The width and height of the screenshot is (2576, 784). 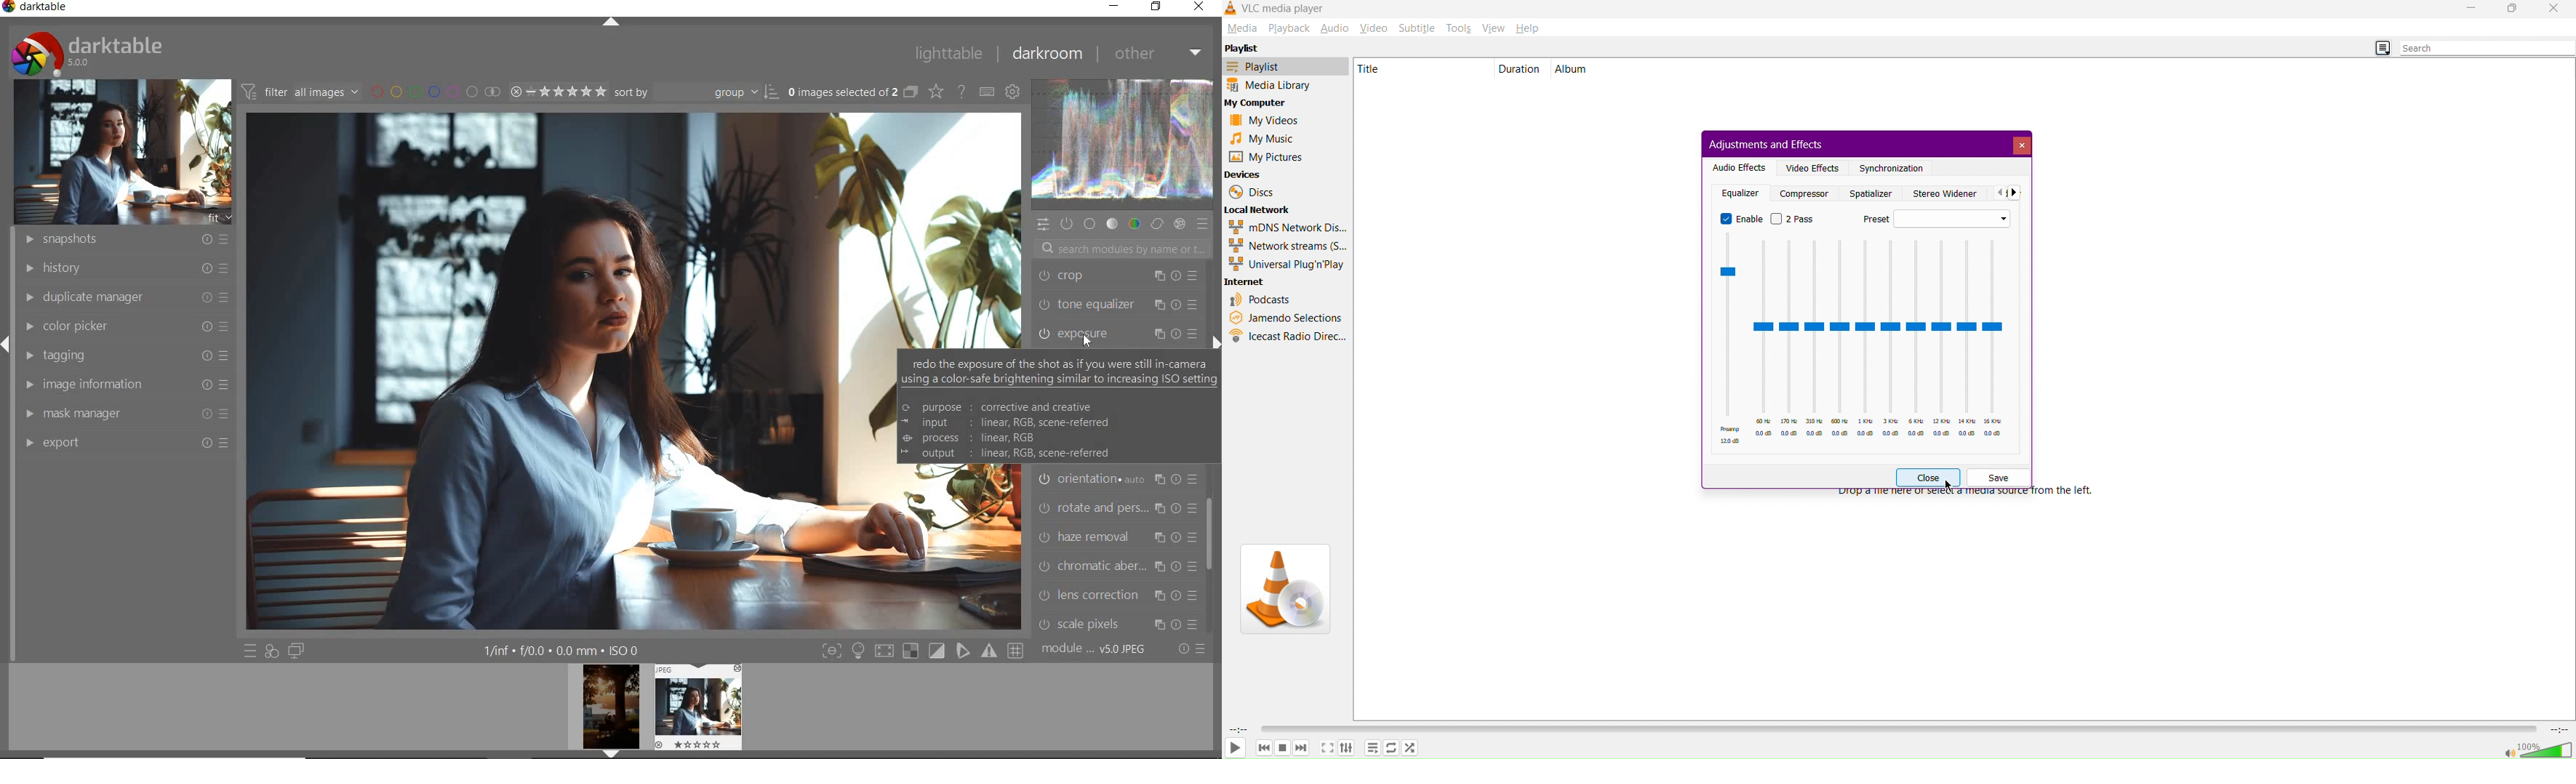 I want to click on My Videos, so click(x=1267, y=121).